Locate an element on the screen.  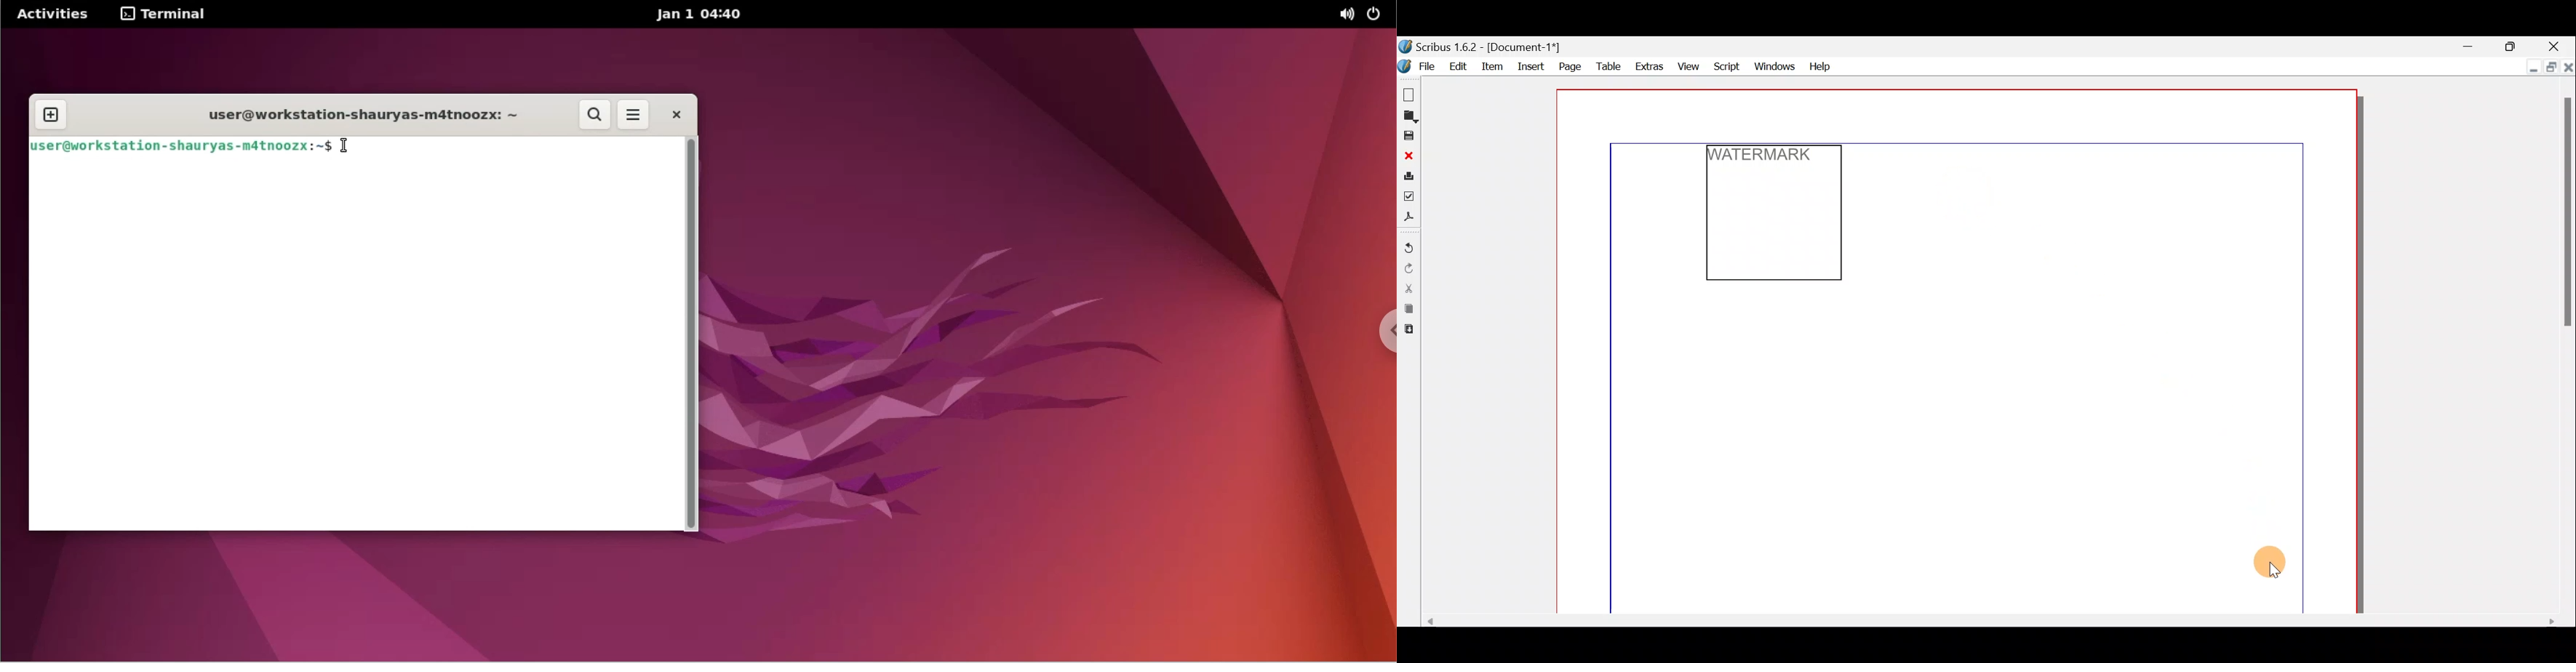
terminal is located at coordinates (162, 15).